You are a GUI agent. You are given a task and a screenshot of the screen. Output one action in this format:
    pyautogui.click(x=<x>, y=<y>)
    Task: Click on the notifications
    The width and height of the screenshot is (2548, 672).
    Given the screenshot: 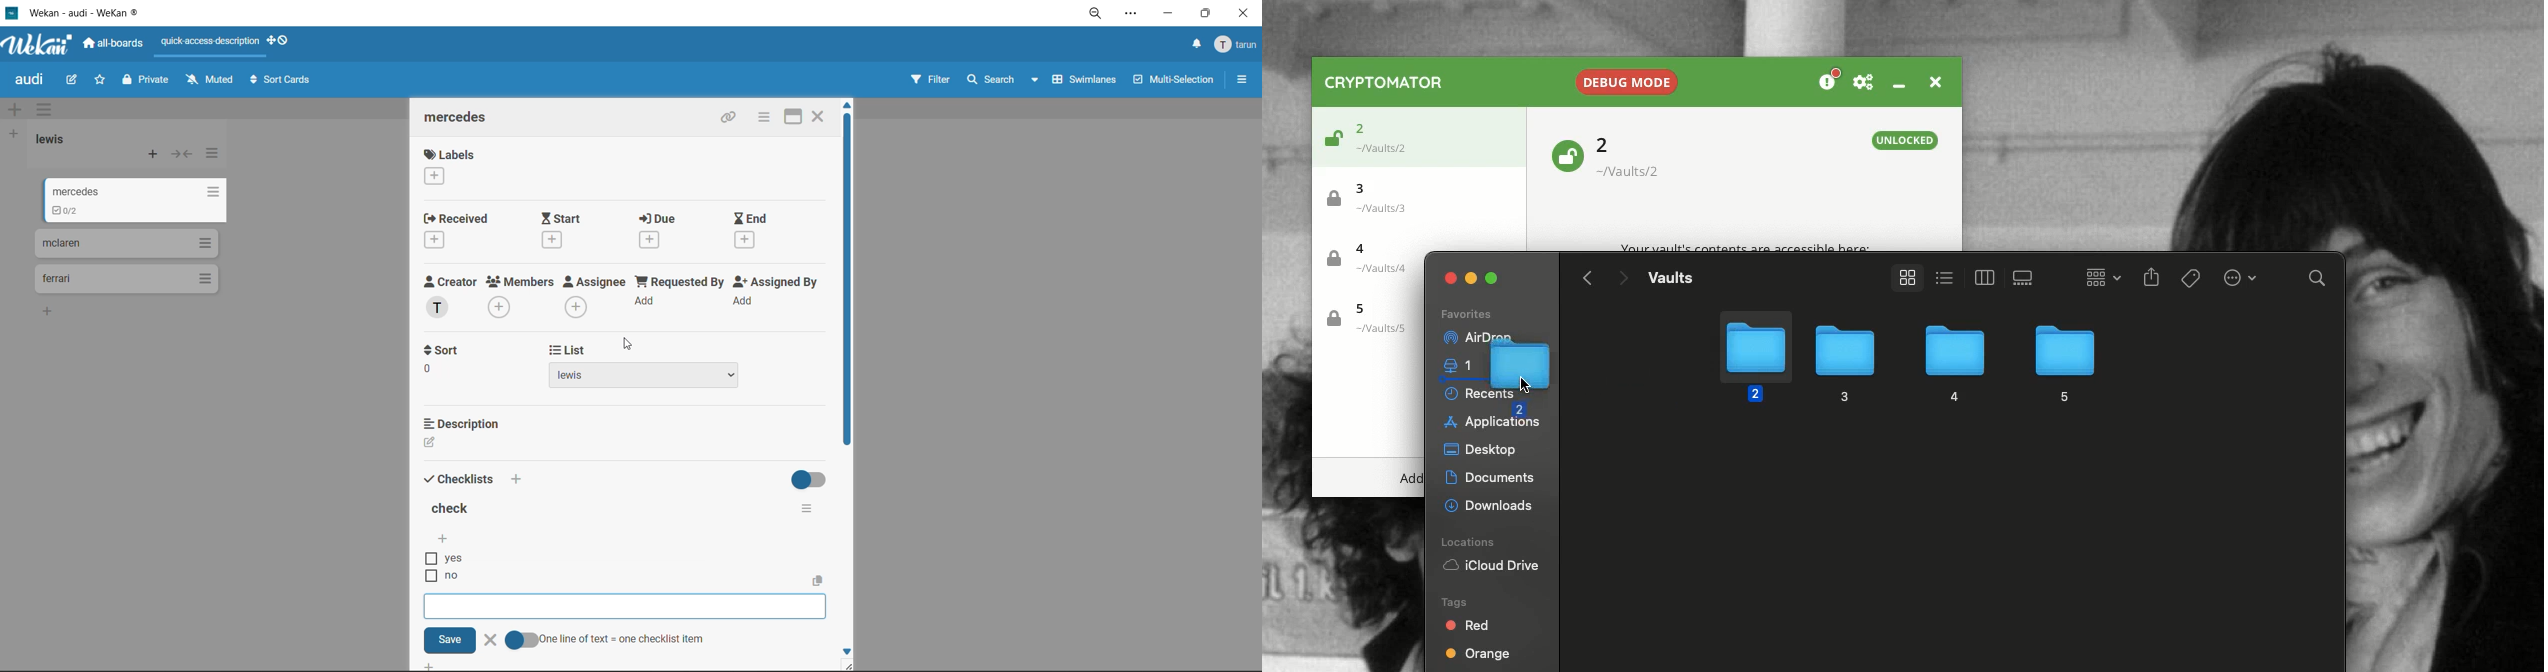 What is the action you would take?
    pyautogui.click(x=1193, y=44)
    